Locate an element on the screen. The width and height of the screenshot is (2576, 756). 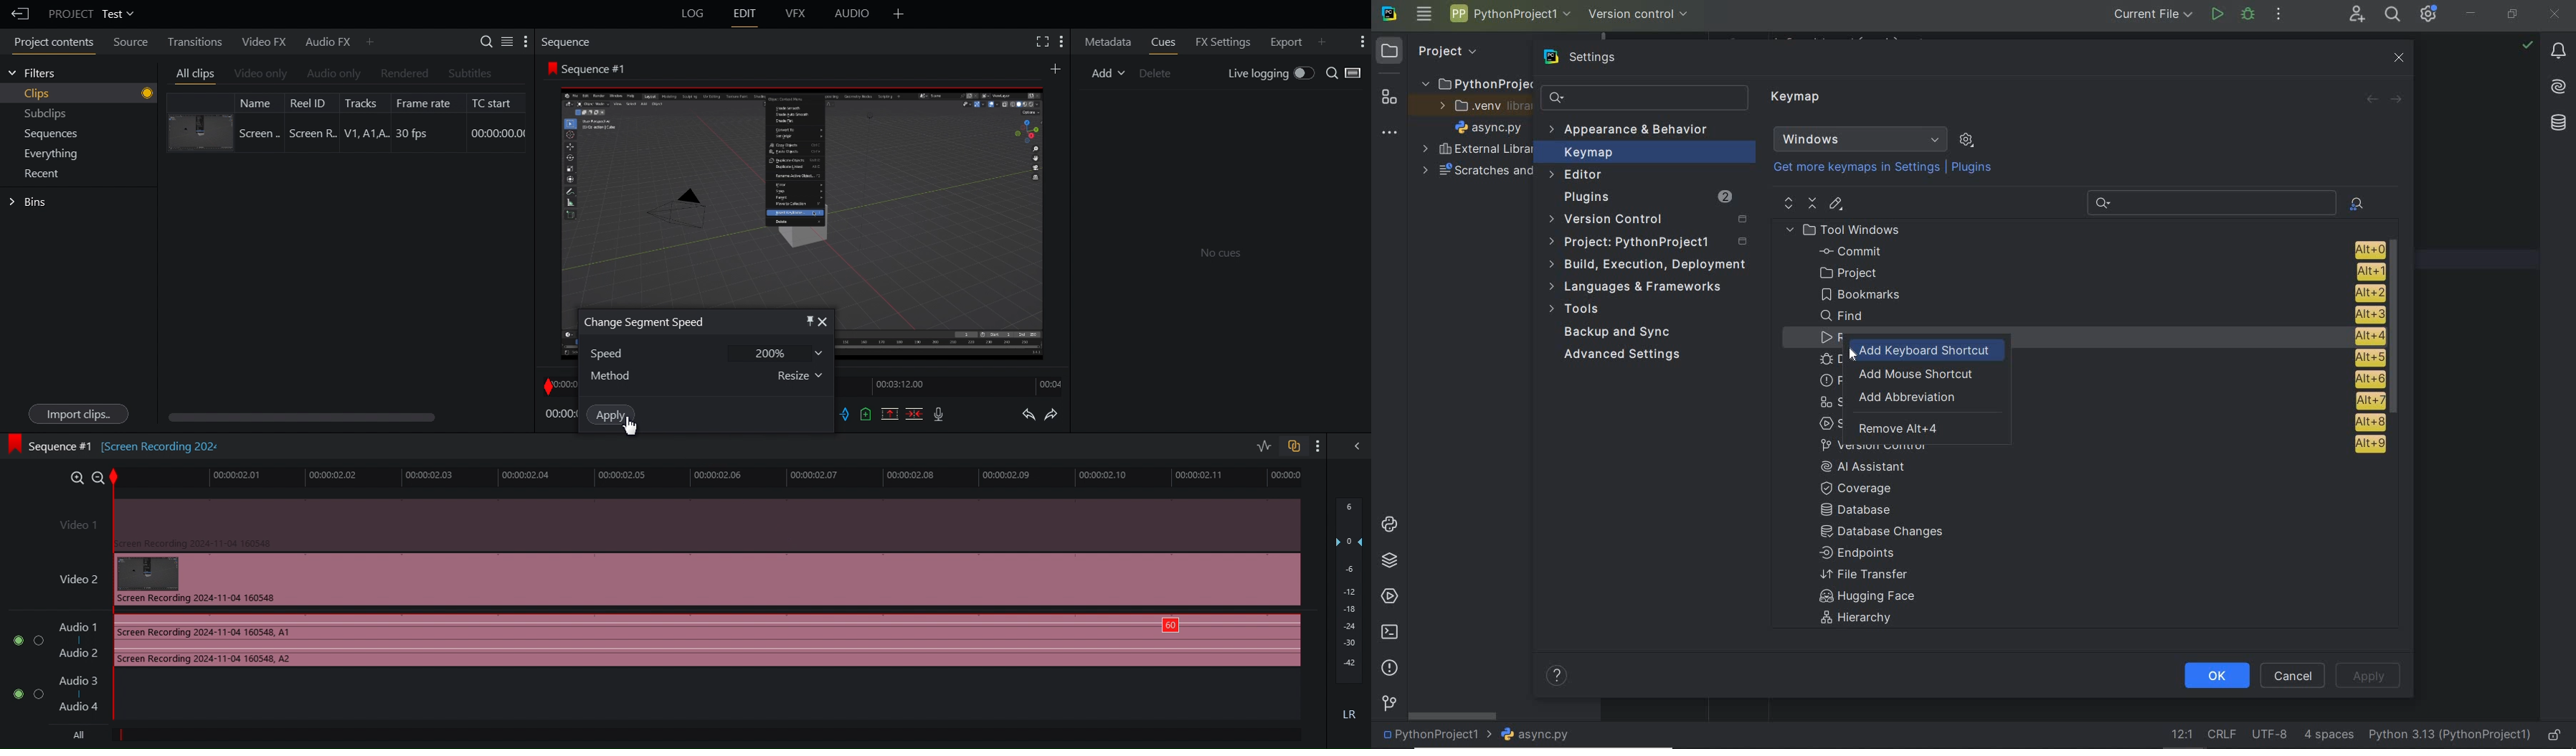
Subtitles is located at coordinates (471, 73).